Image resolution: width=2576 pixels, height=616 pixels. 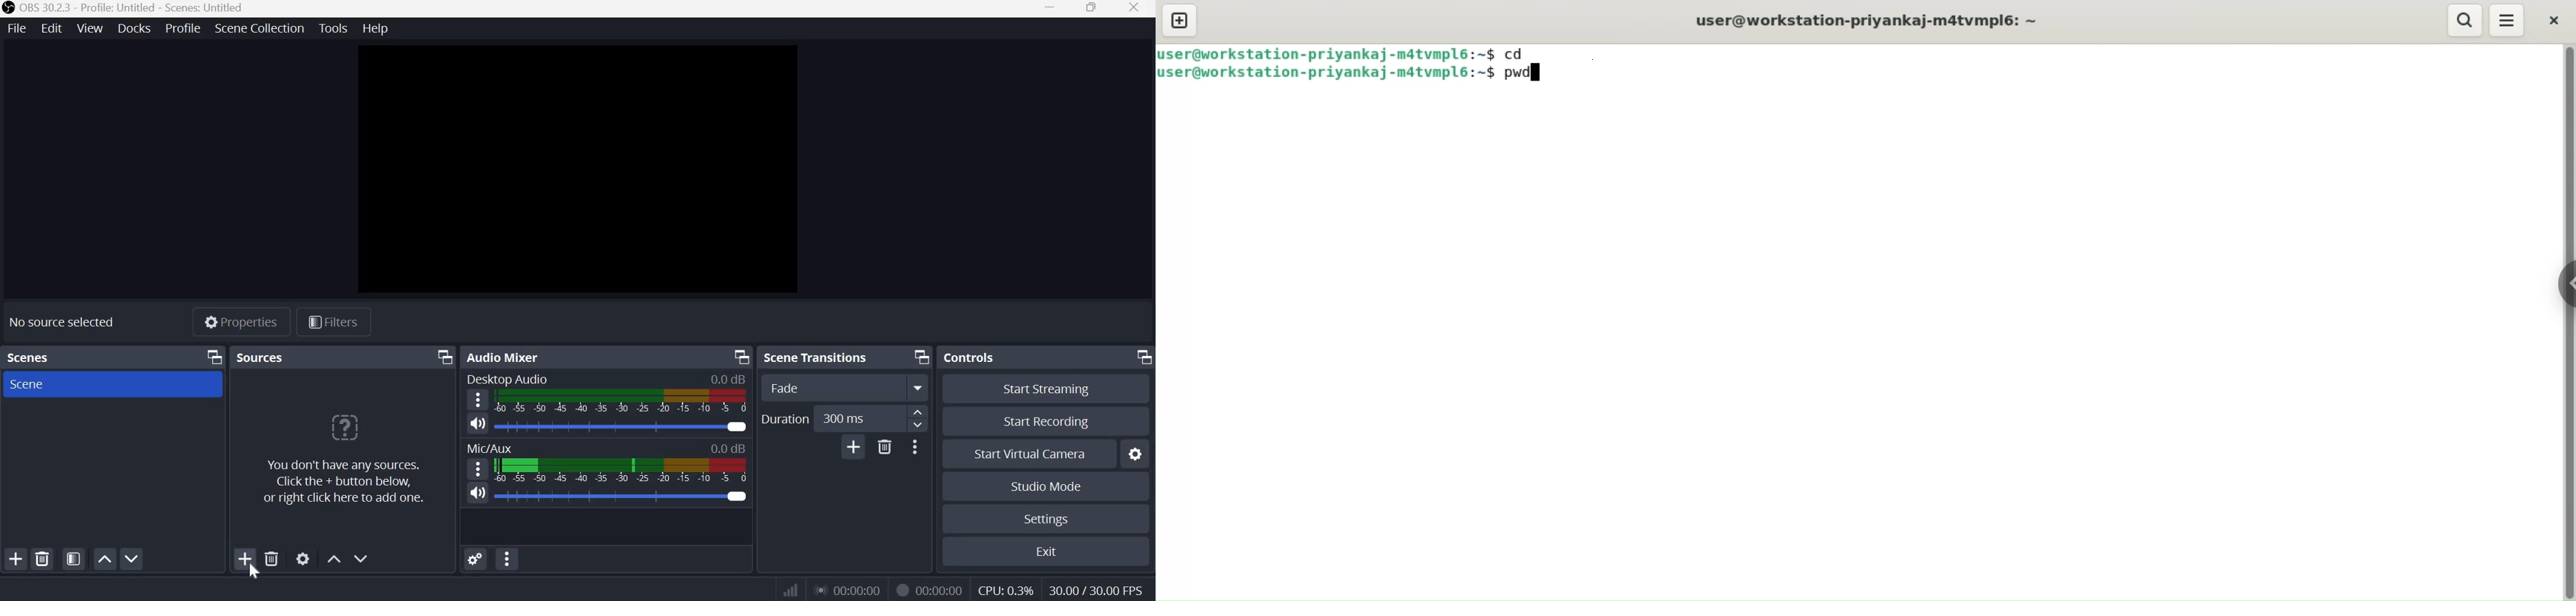 What do you see at coordinates (972, 355) in the screenshot?
I see `Controls` at bounding box center [972, 355].